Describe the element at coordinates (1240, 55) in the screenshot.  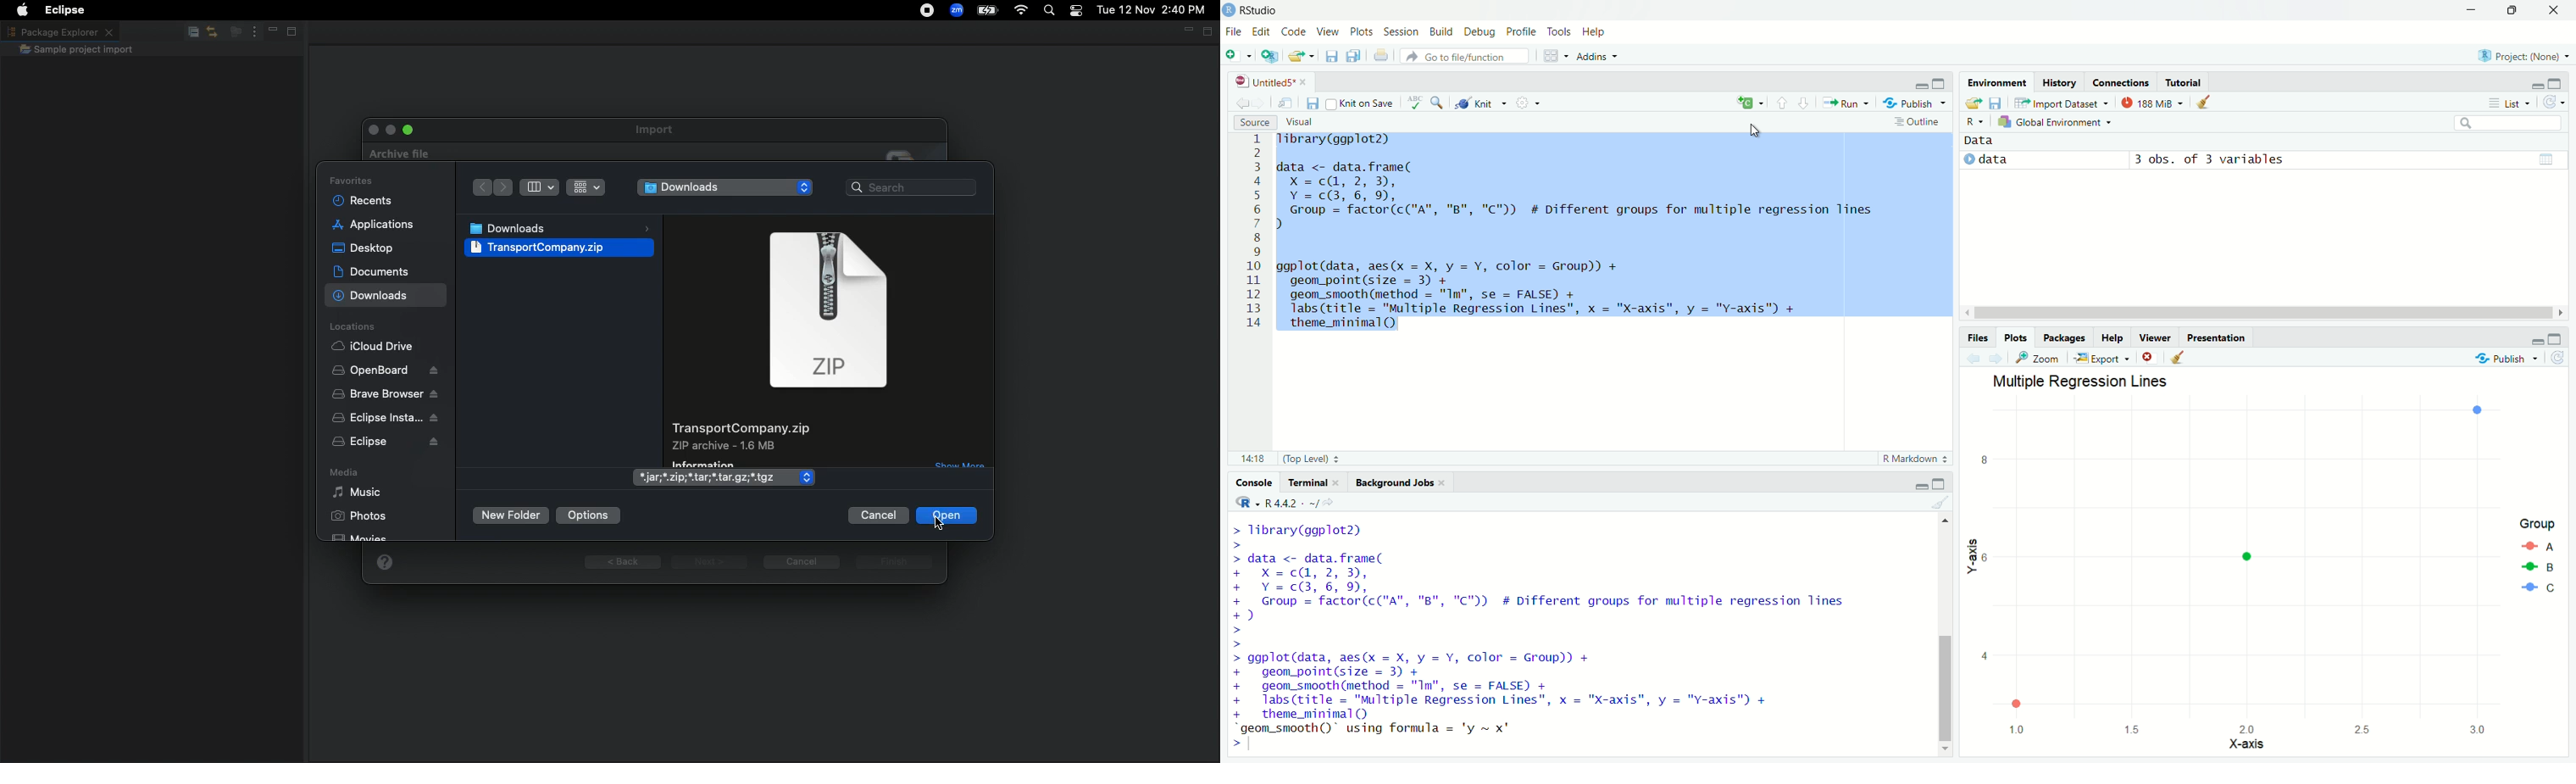
I see `add file` at that location.